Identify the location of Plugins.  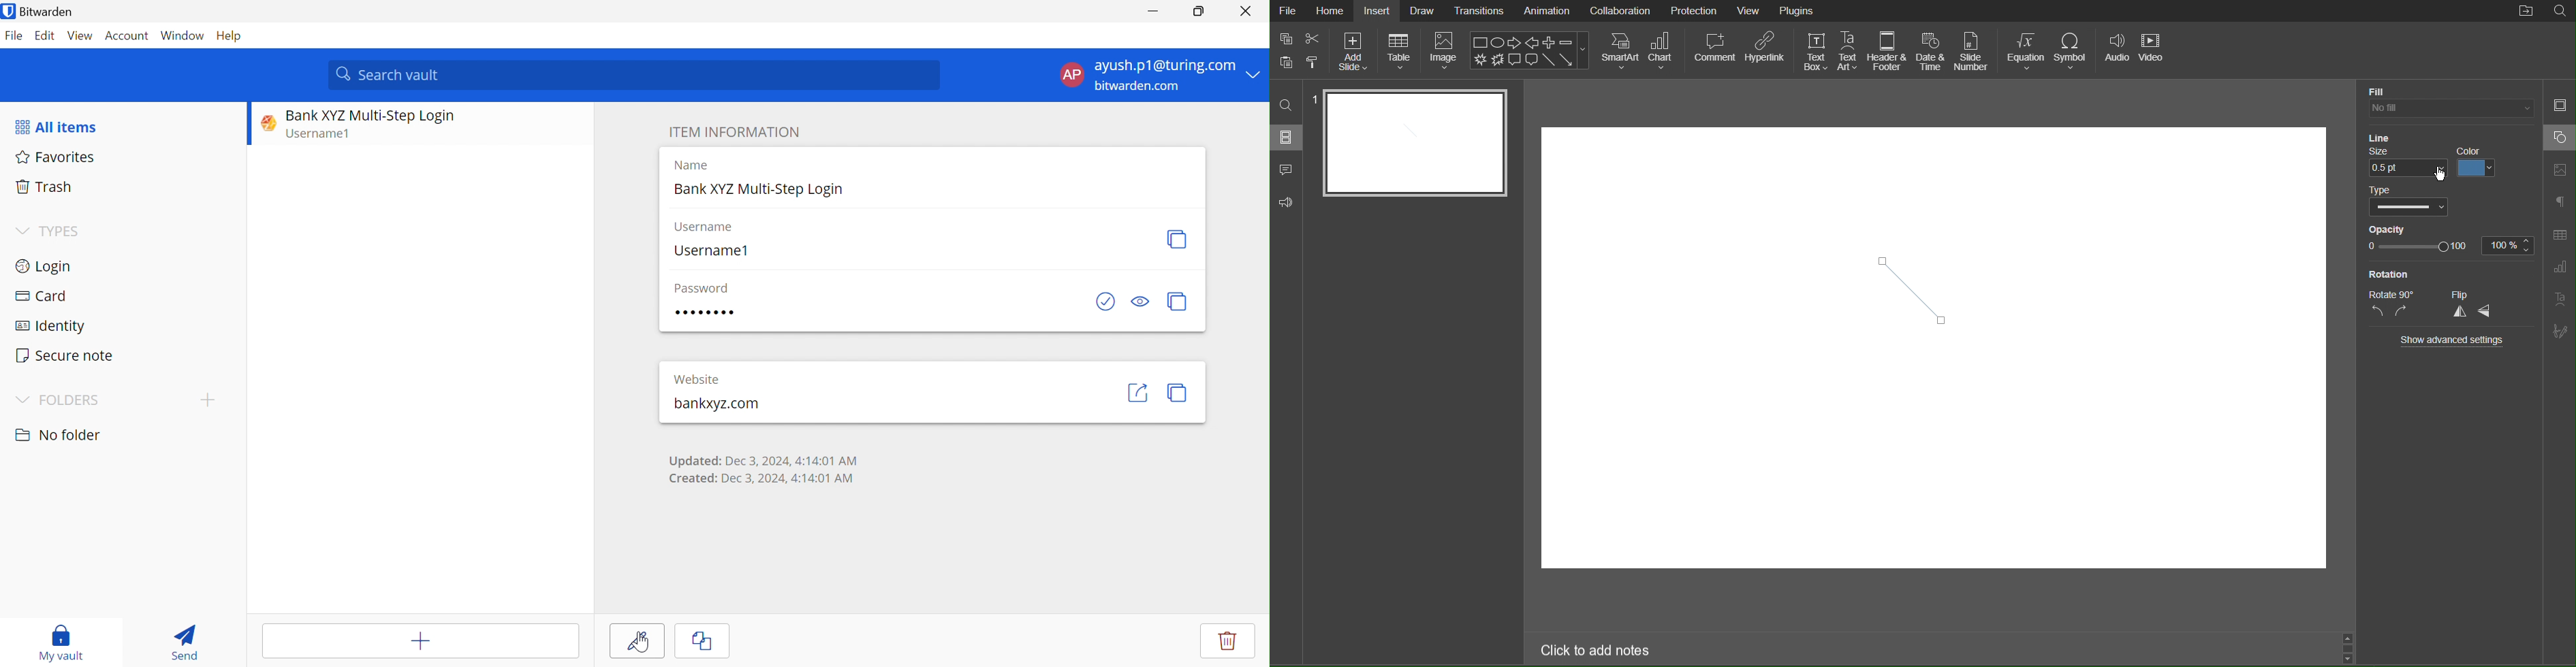
(1799, 11).